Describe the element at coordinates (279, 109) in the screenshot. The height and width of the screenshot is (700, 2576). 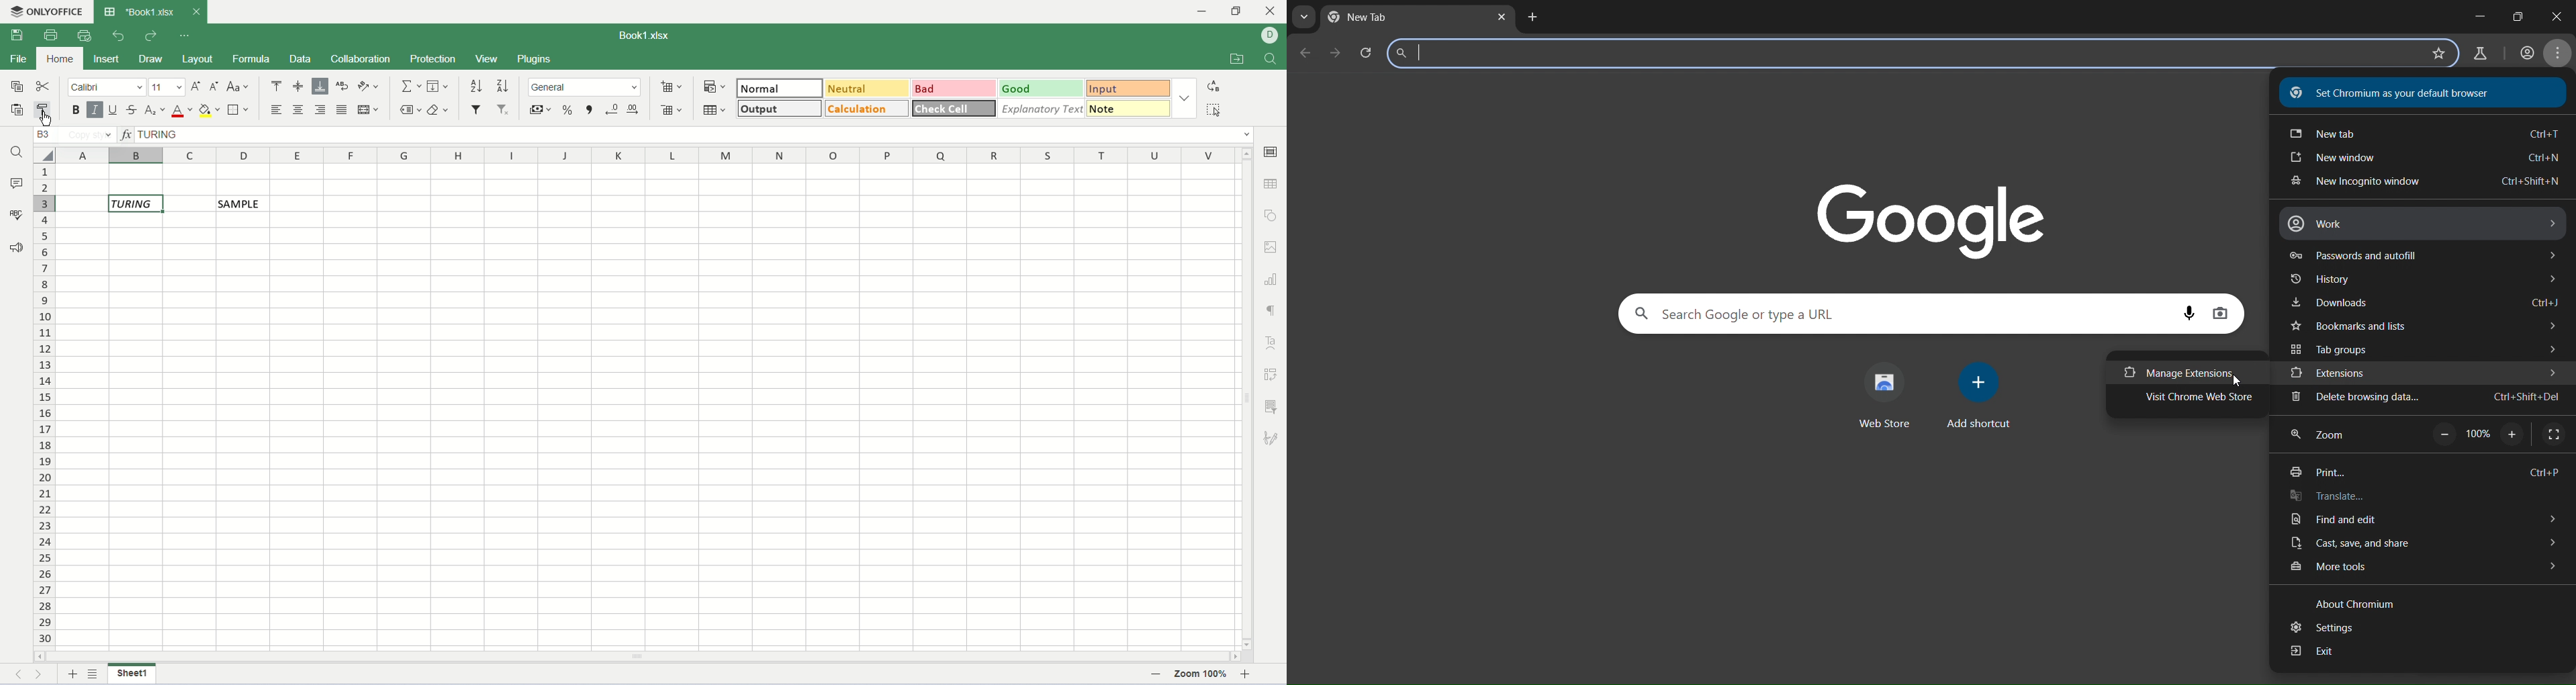
I see `align left` at that location.